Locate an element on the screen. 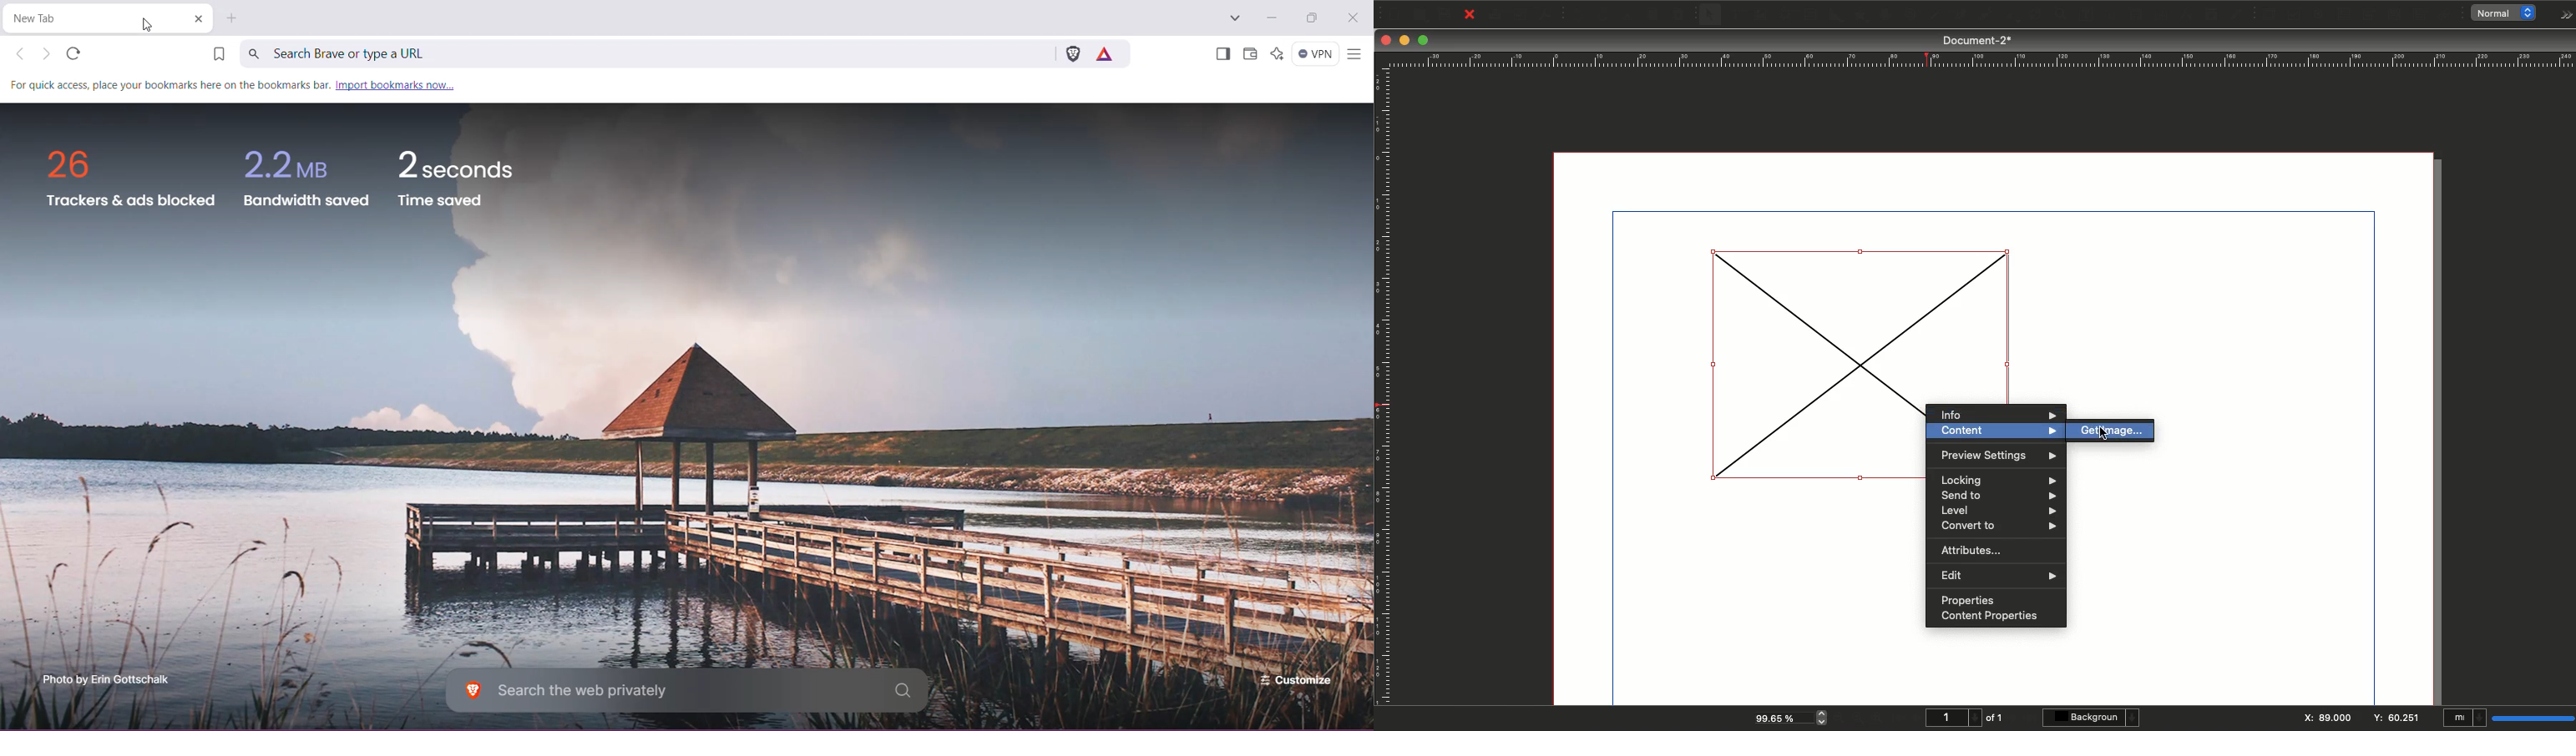 The width and height of the screenshot is (2576, 756). Render frame is located at coordinates (1784, 15).